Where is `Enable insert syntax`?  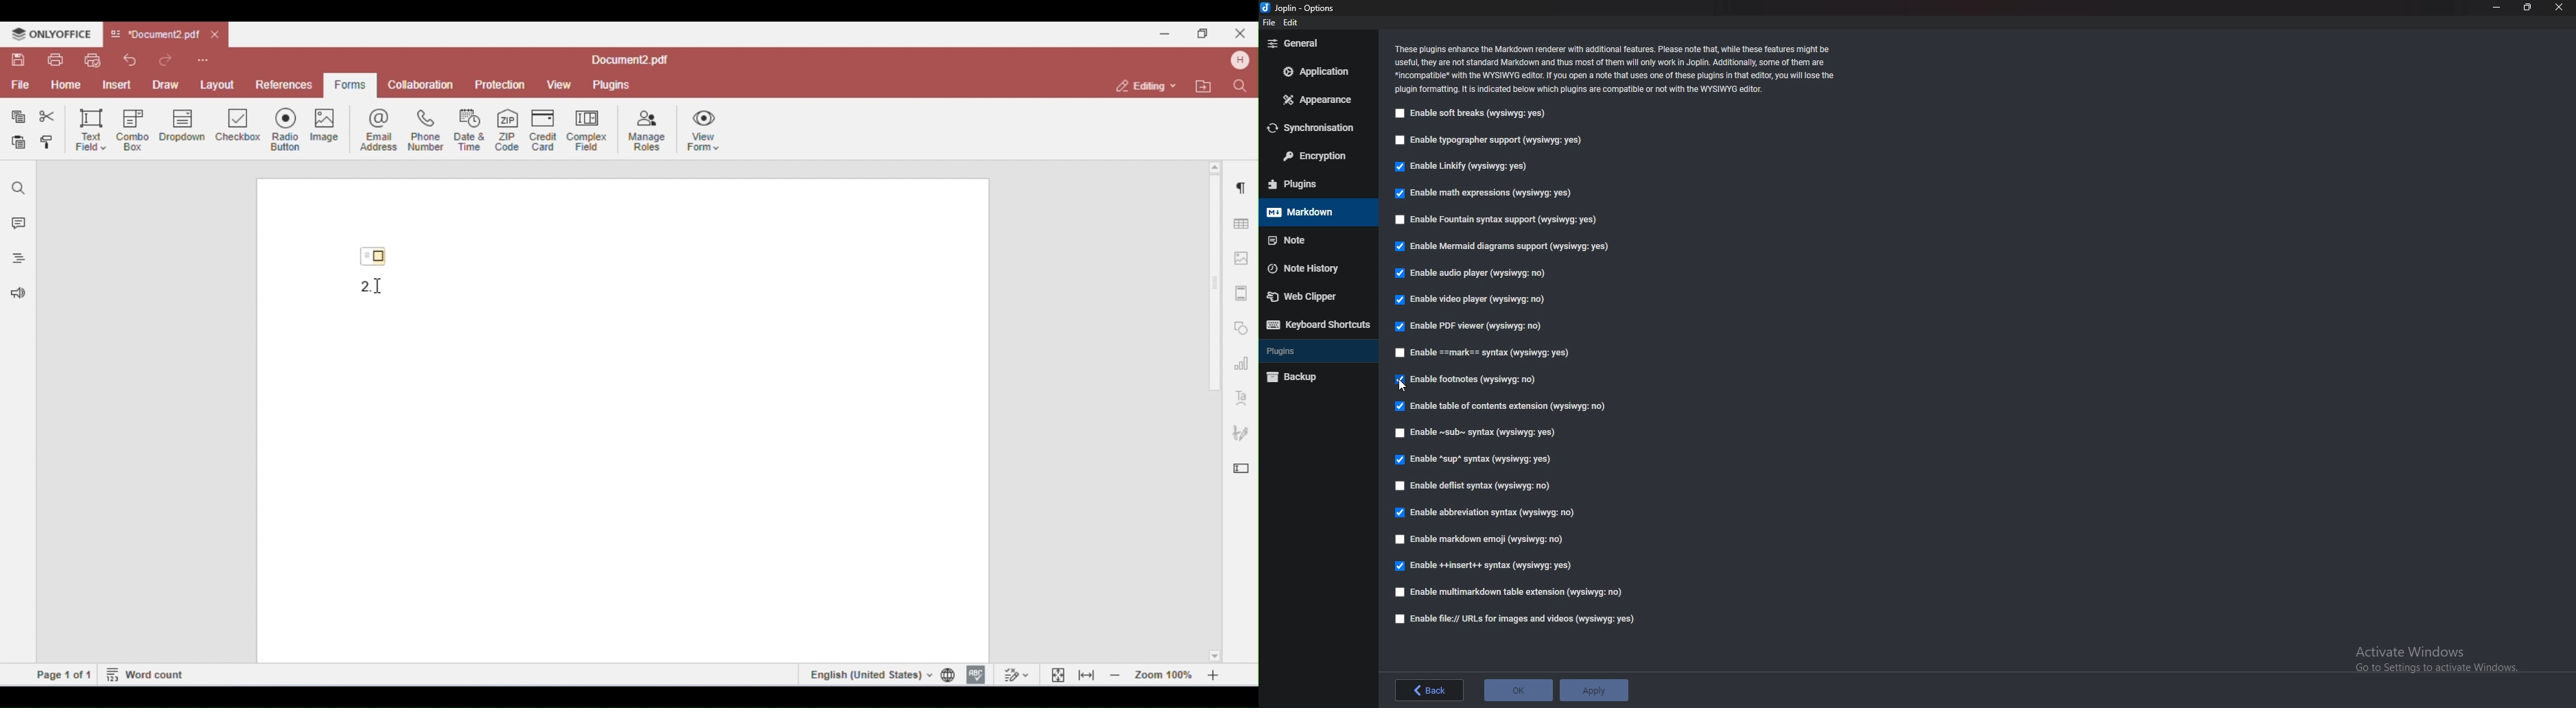 Enable insert syntax is located at coordinates (1494, 565).